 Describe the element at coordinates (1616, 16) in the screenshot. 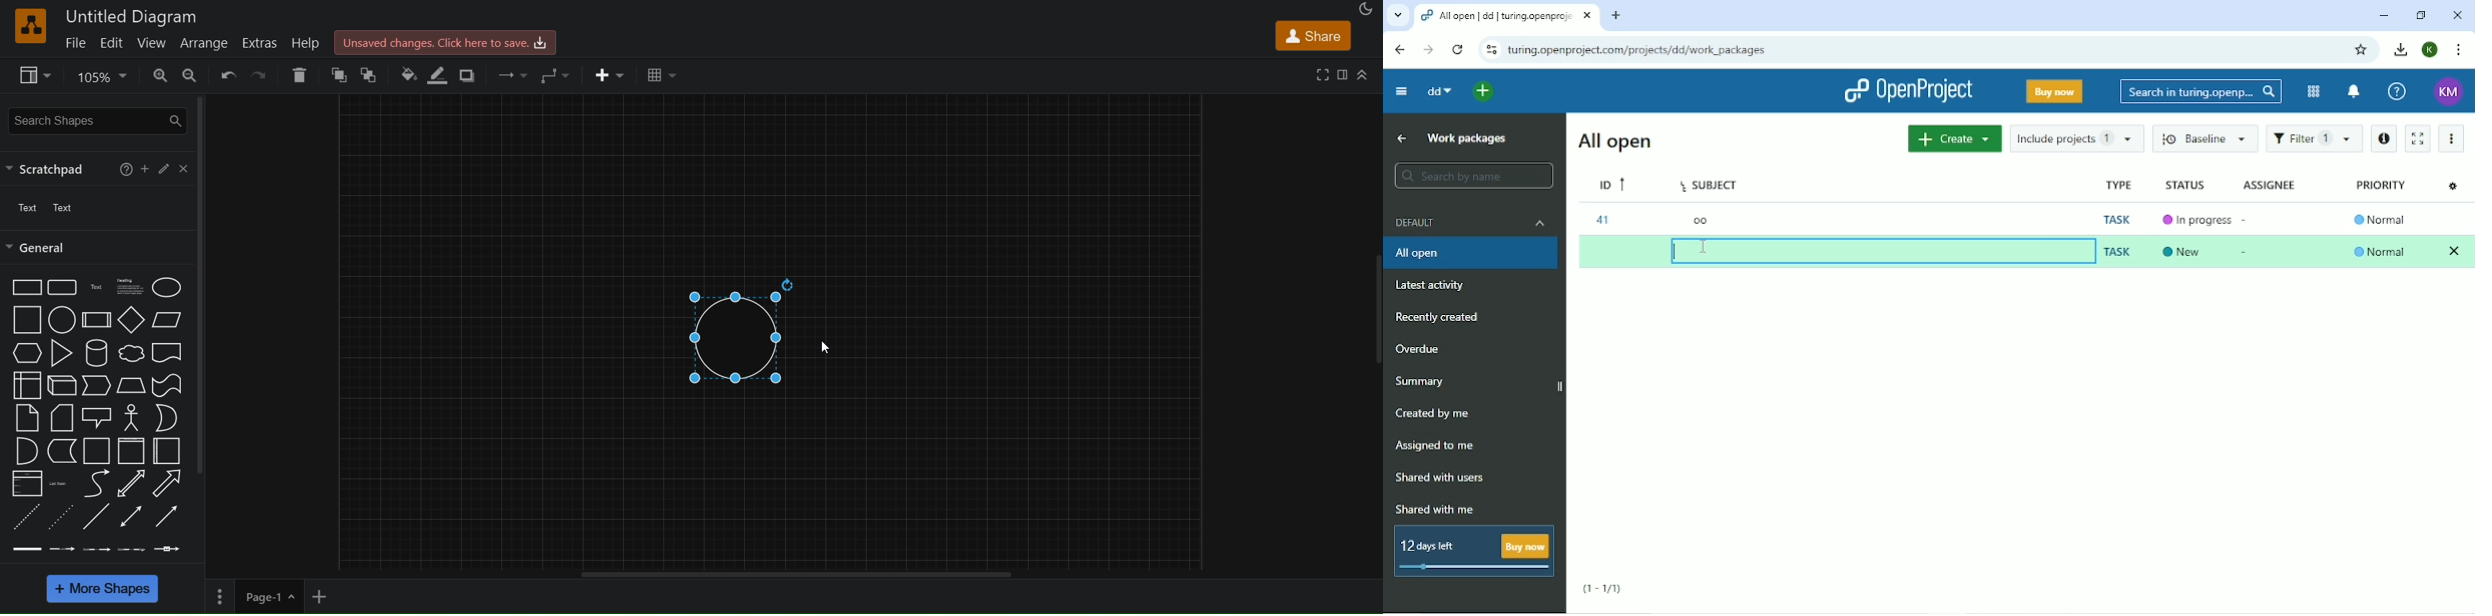

I see `New tab` at that location.